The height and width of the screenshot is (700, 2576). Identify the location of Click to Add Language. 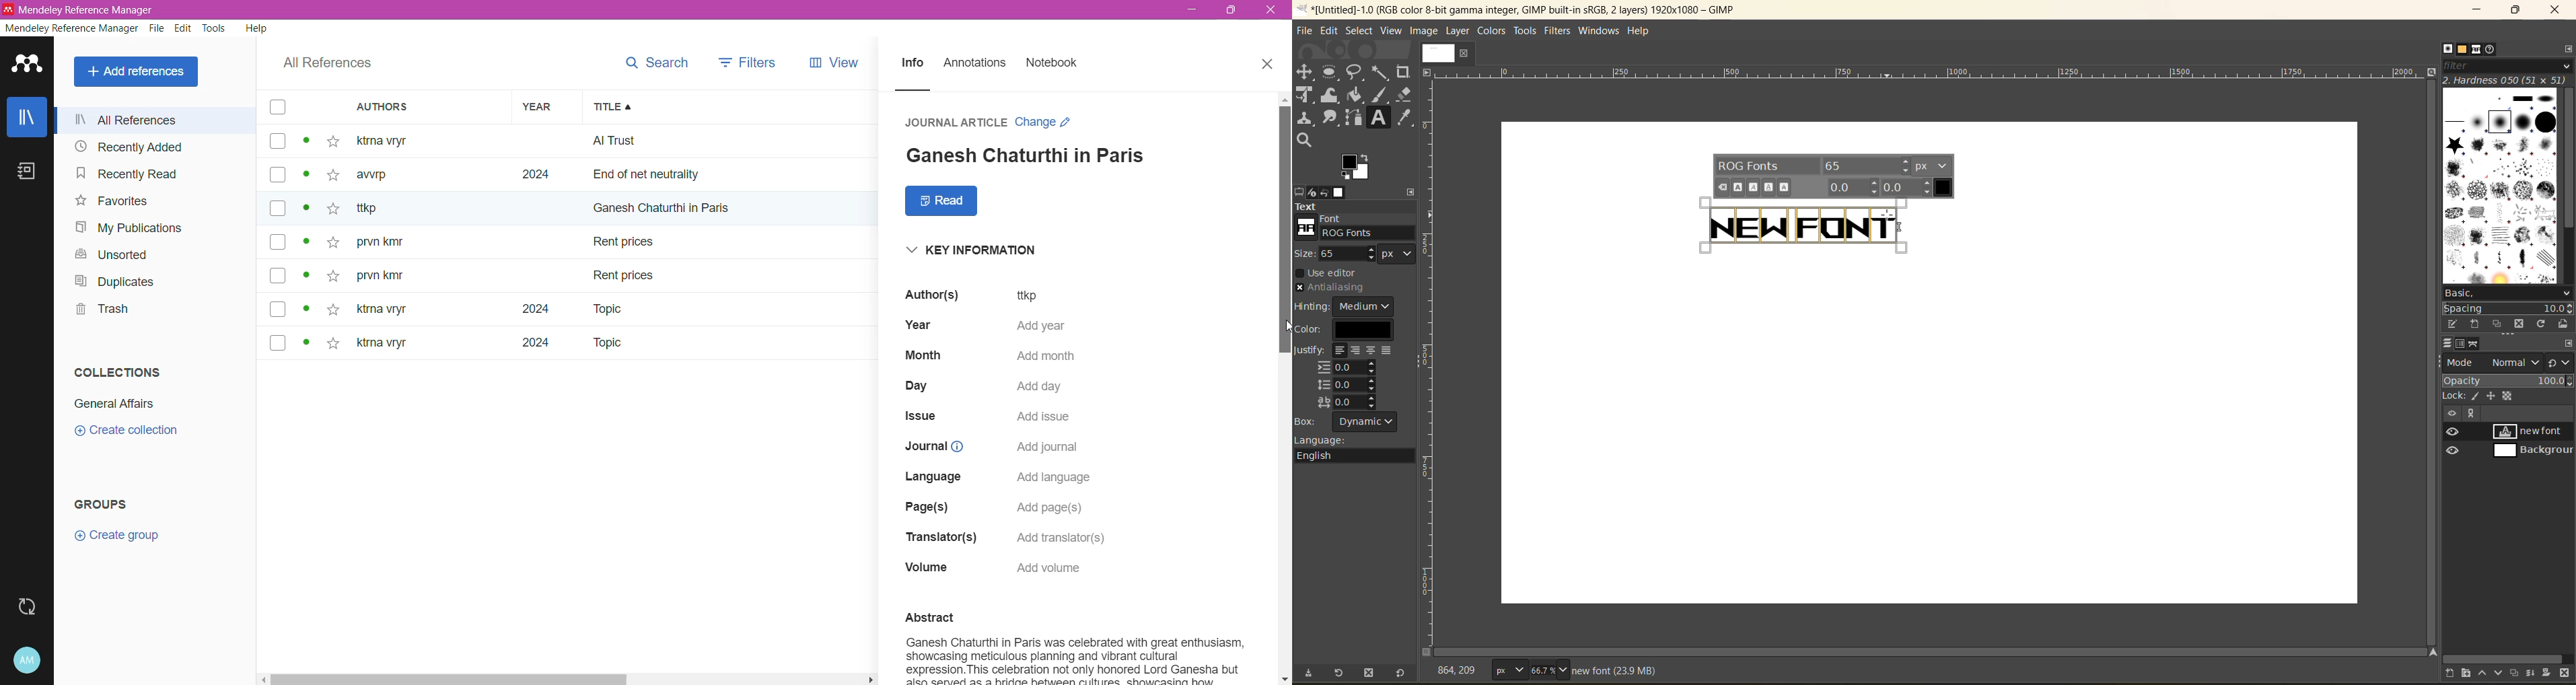
(1051, 480).